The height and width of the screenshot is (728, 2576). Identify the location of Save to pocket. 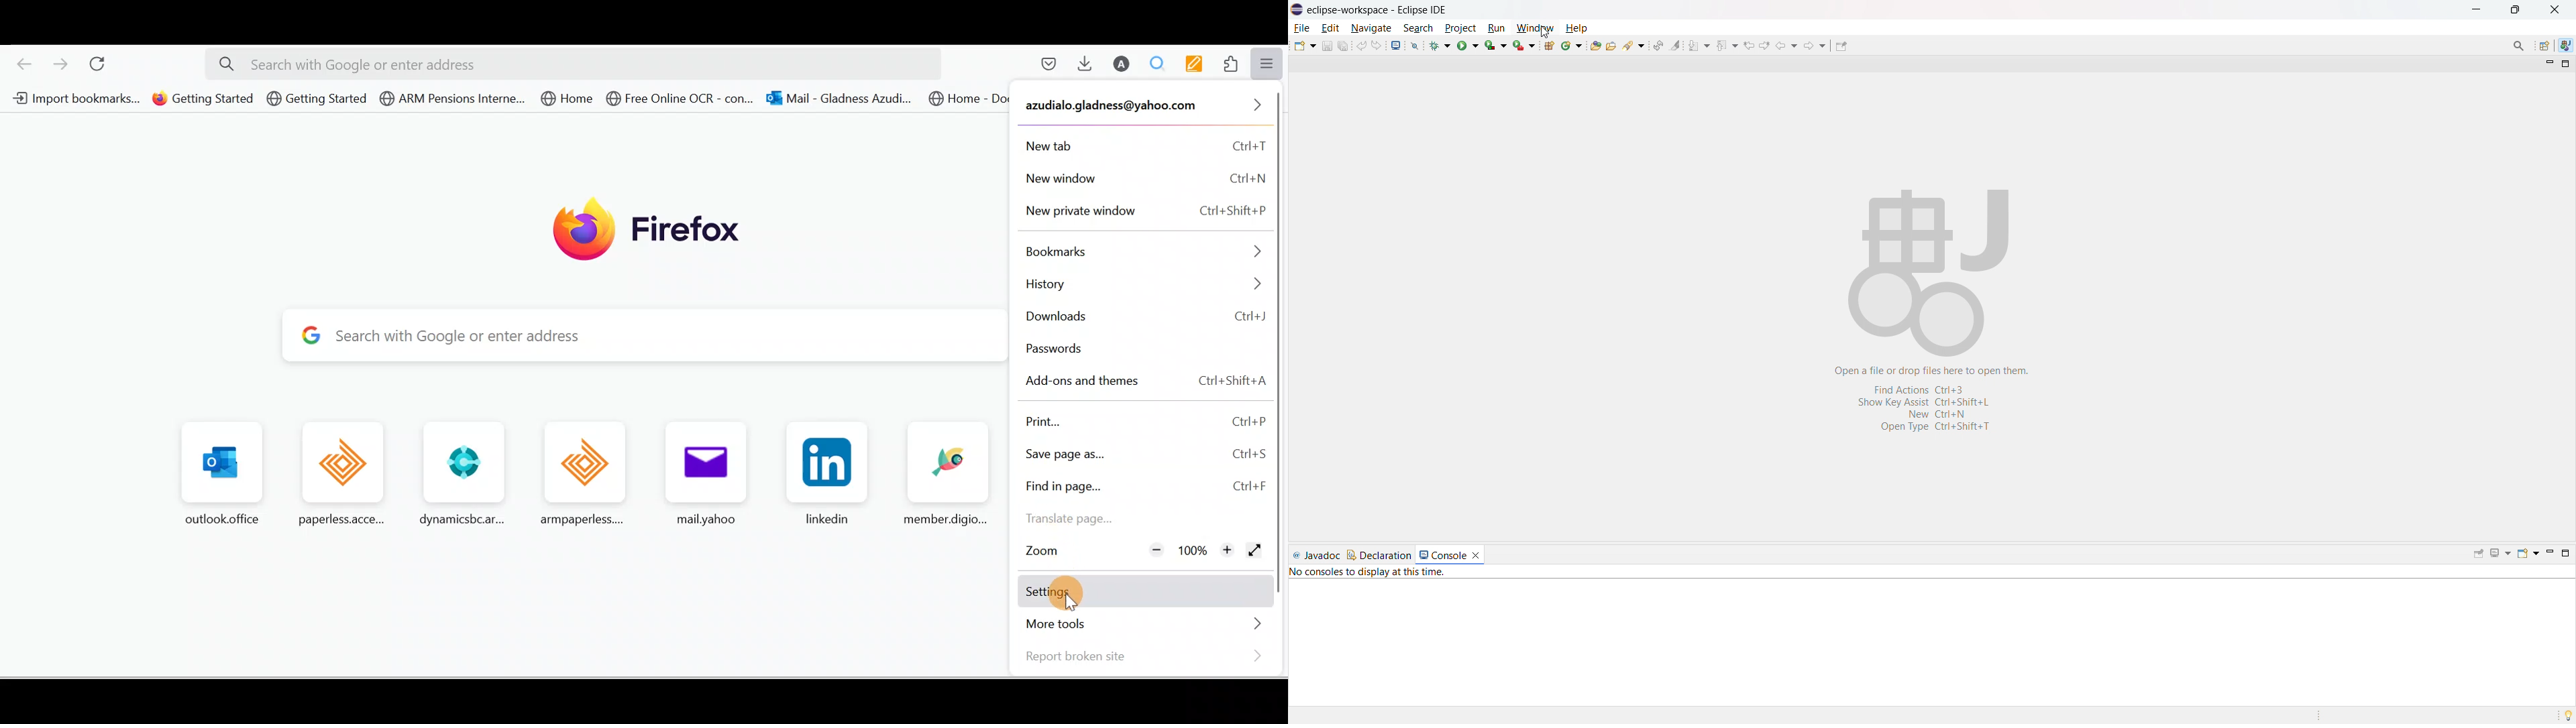
(1043, 64).